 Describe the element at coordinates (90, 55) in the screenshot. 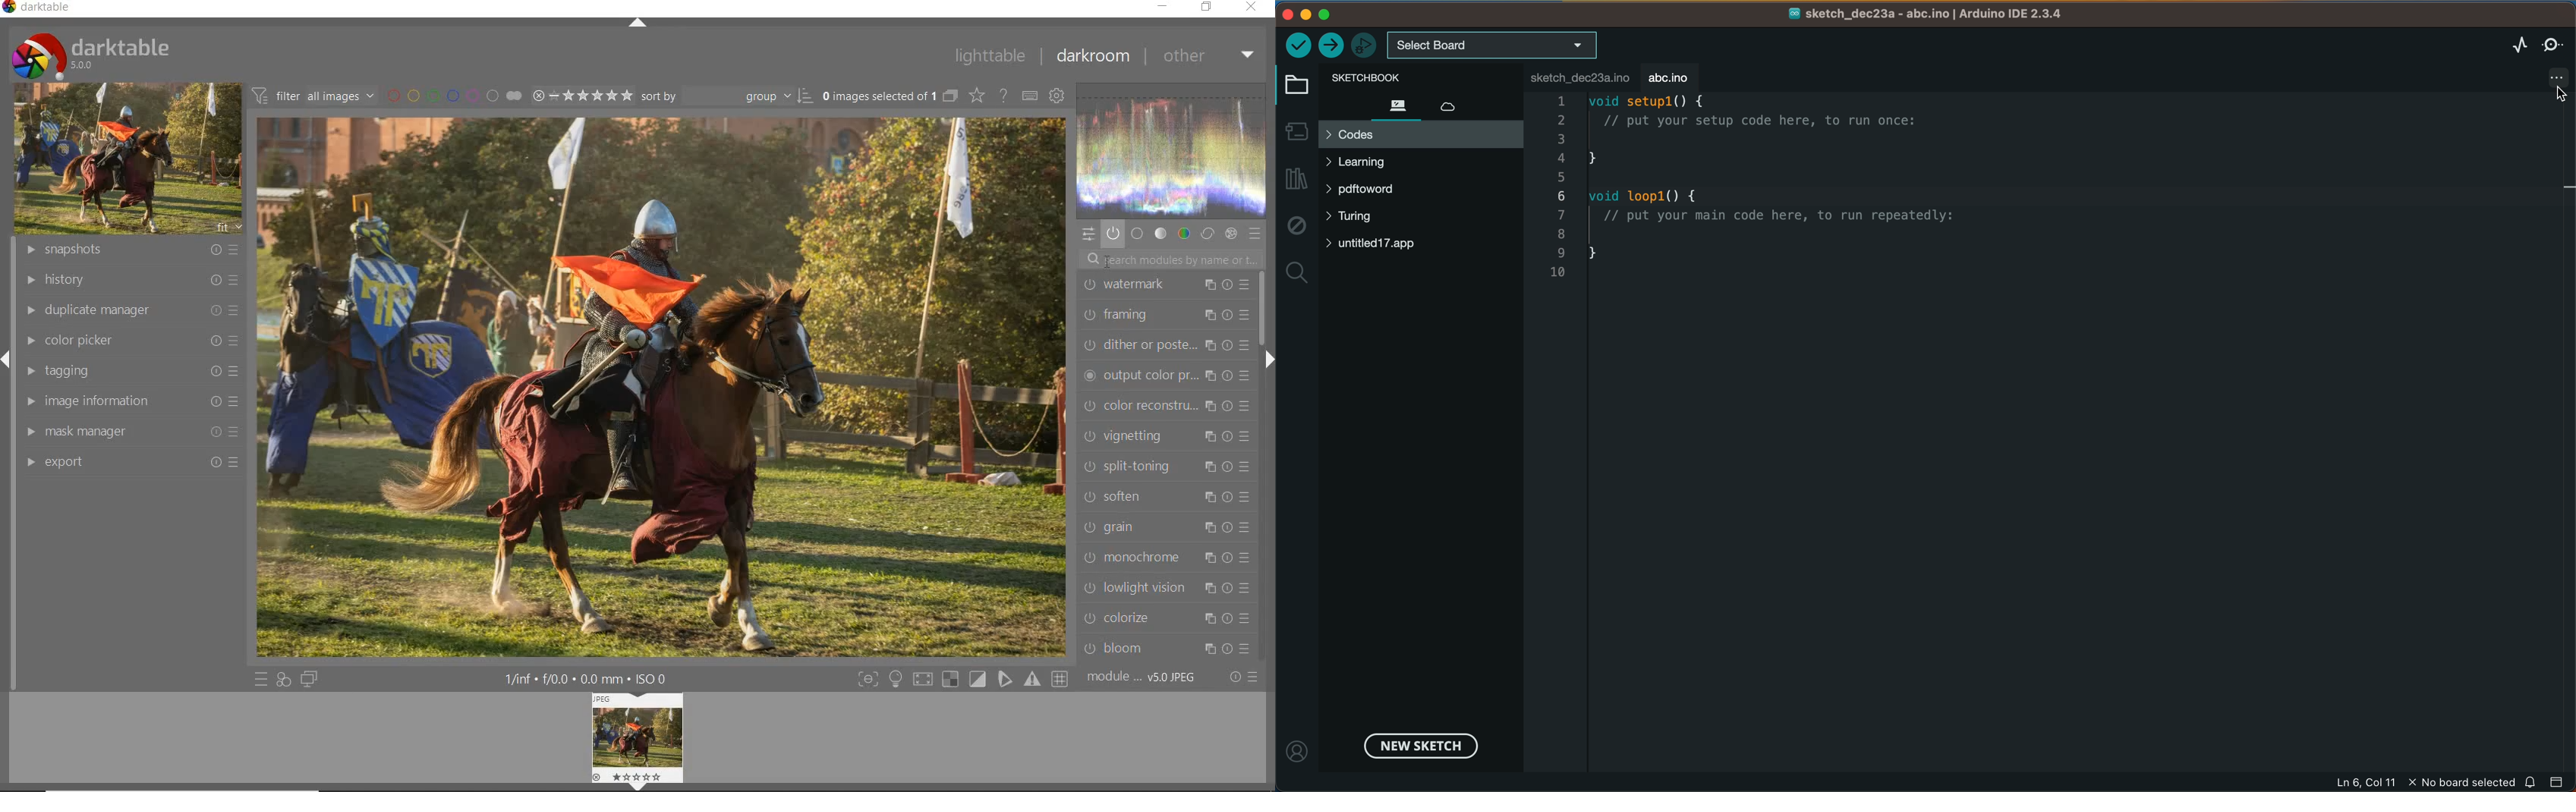

I see `system logo & name` at that location.